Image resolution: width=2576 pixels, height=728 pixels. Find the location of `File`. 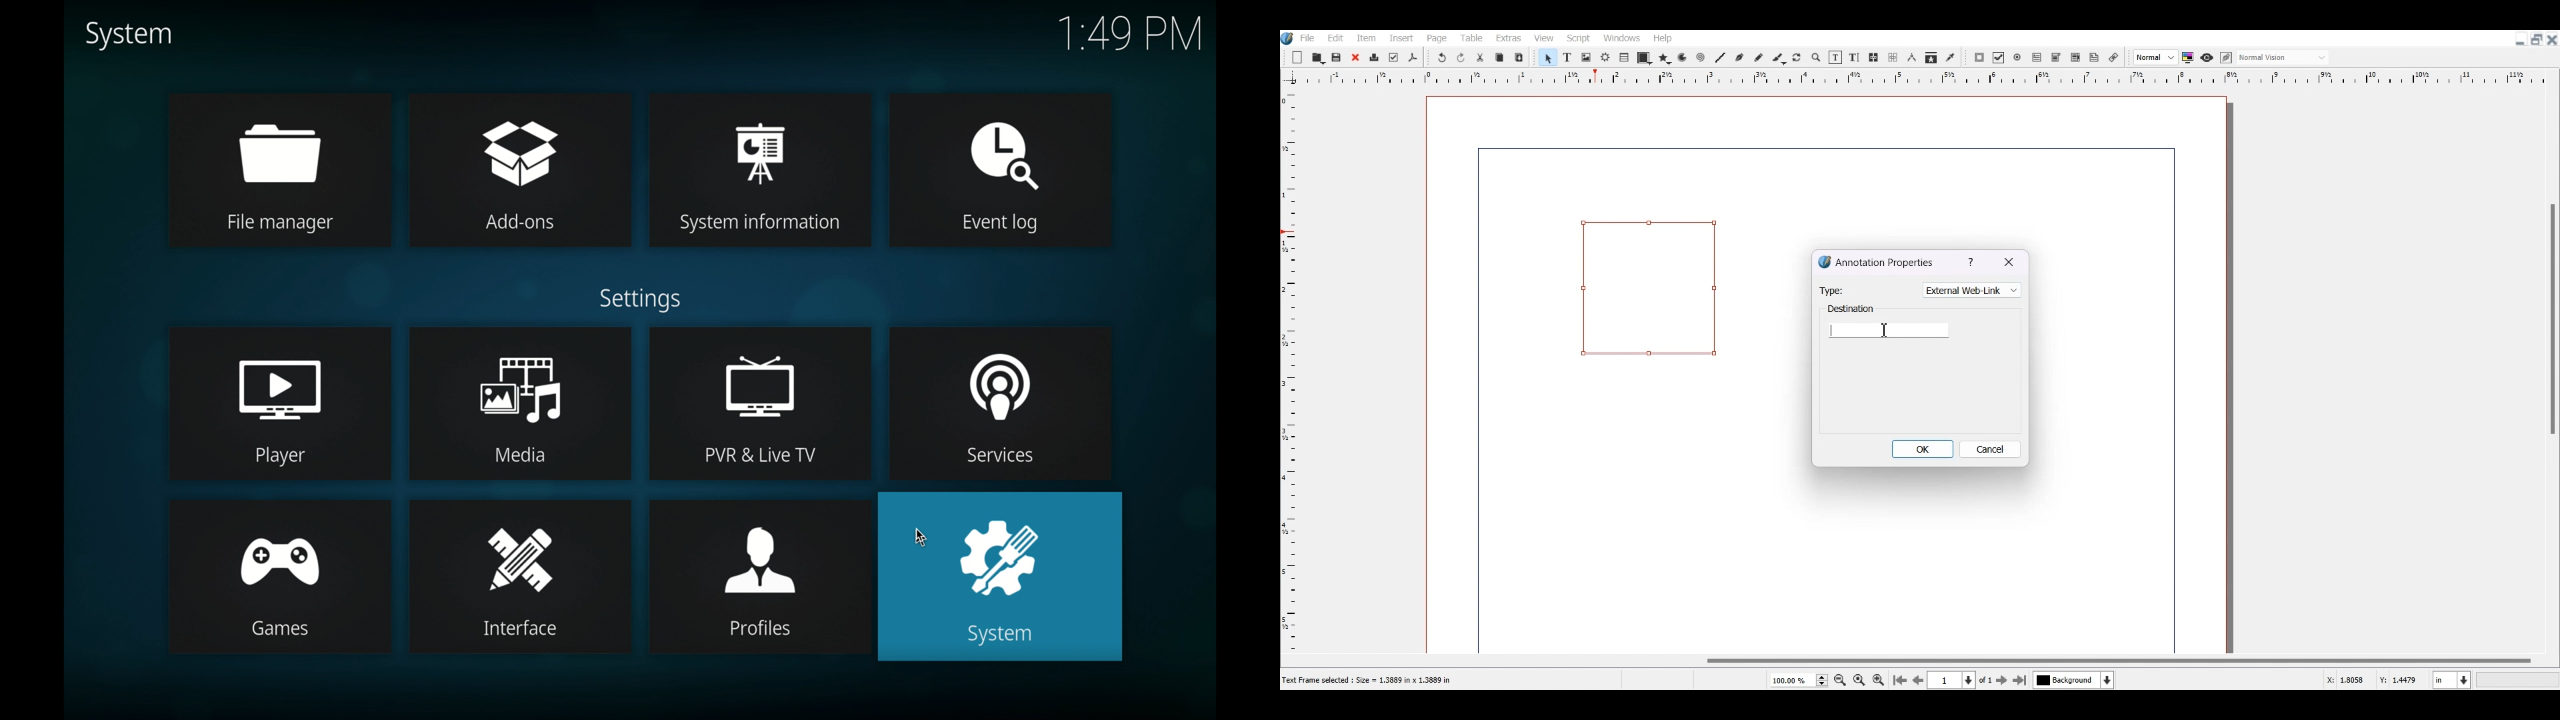

File is located at coordinates (1309, 37).